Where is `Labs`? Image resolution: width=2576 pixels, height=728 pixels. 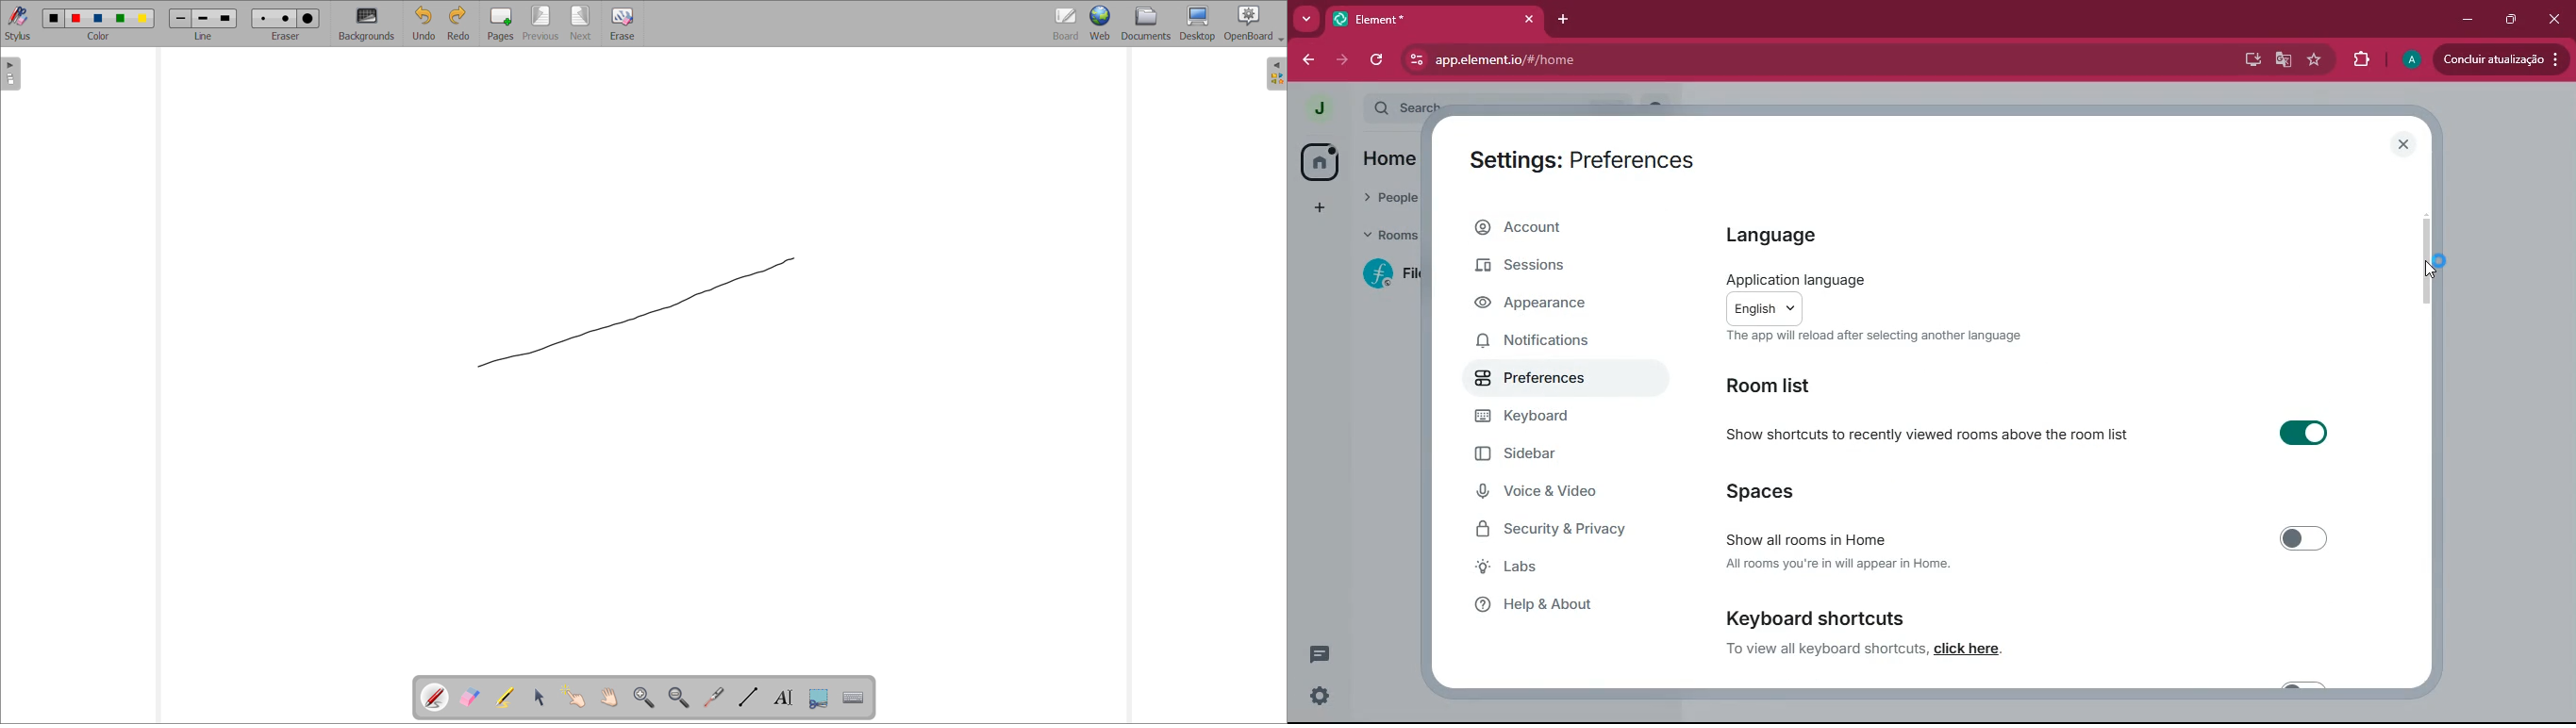 Labs is located at coordinates (1554, 567).